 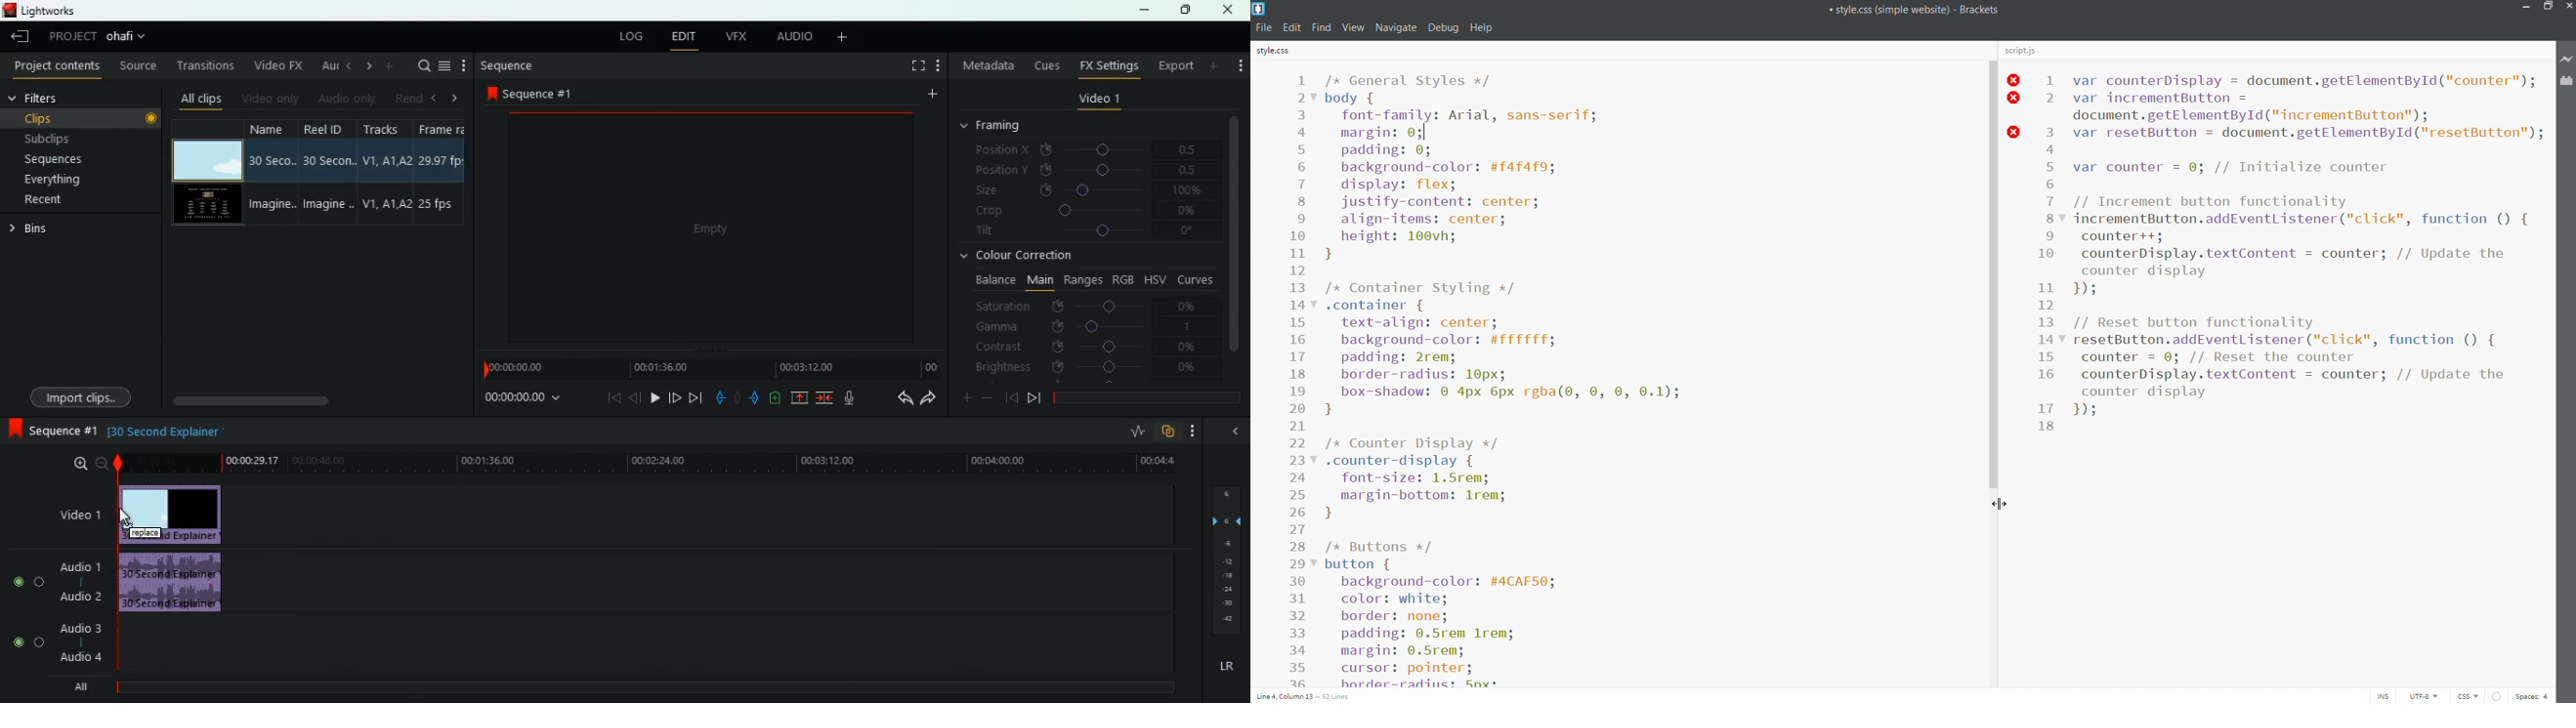 I want to click on gamma, so click(x=1084, y=326).